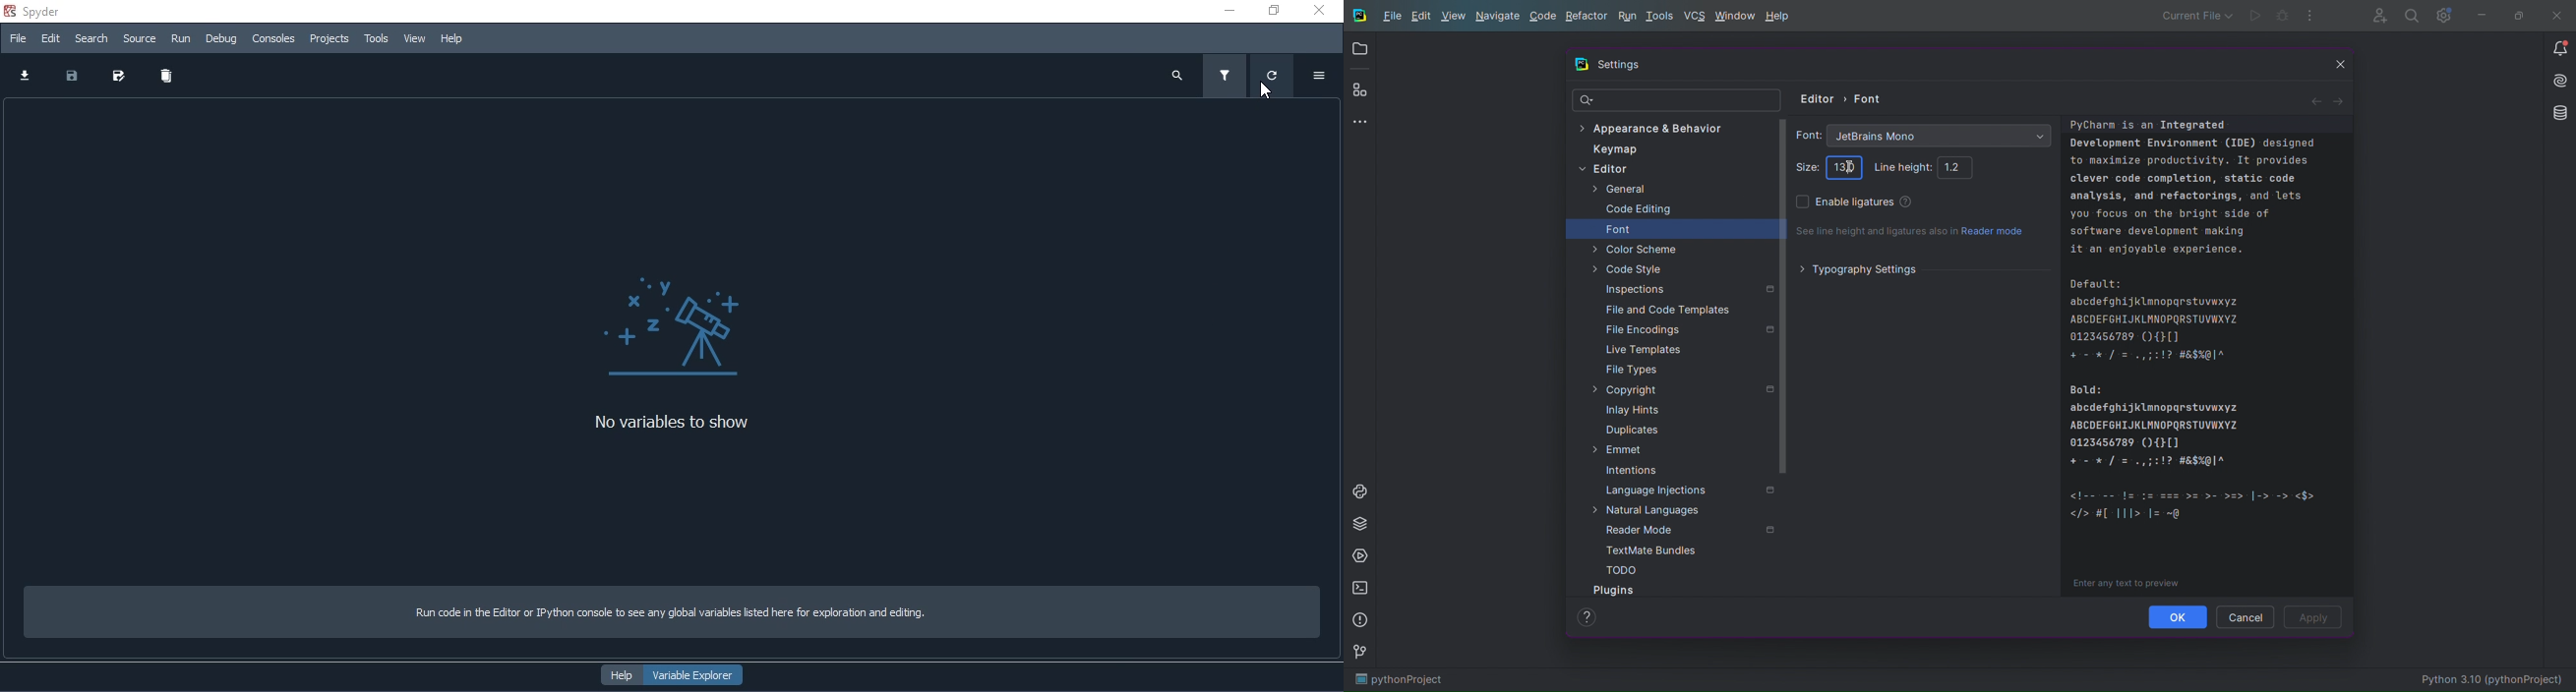 The image size is (2576, 700). I want to click on Language Injections, so click(1690, 489).